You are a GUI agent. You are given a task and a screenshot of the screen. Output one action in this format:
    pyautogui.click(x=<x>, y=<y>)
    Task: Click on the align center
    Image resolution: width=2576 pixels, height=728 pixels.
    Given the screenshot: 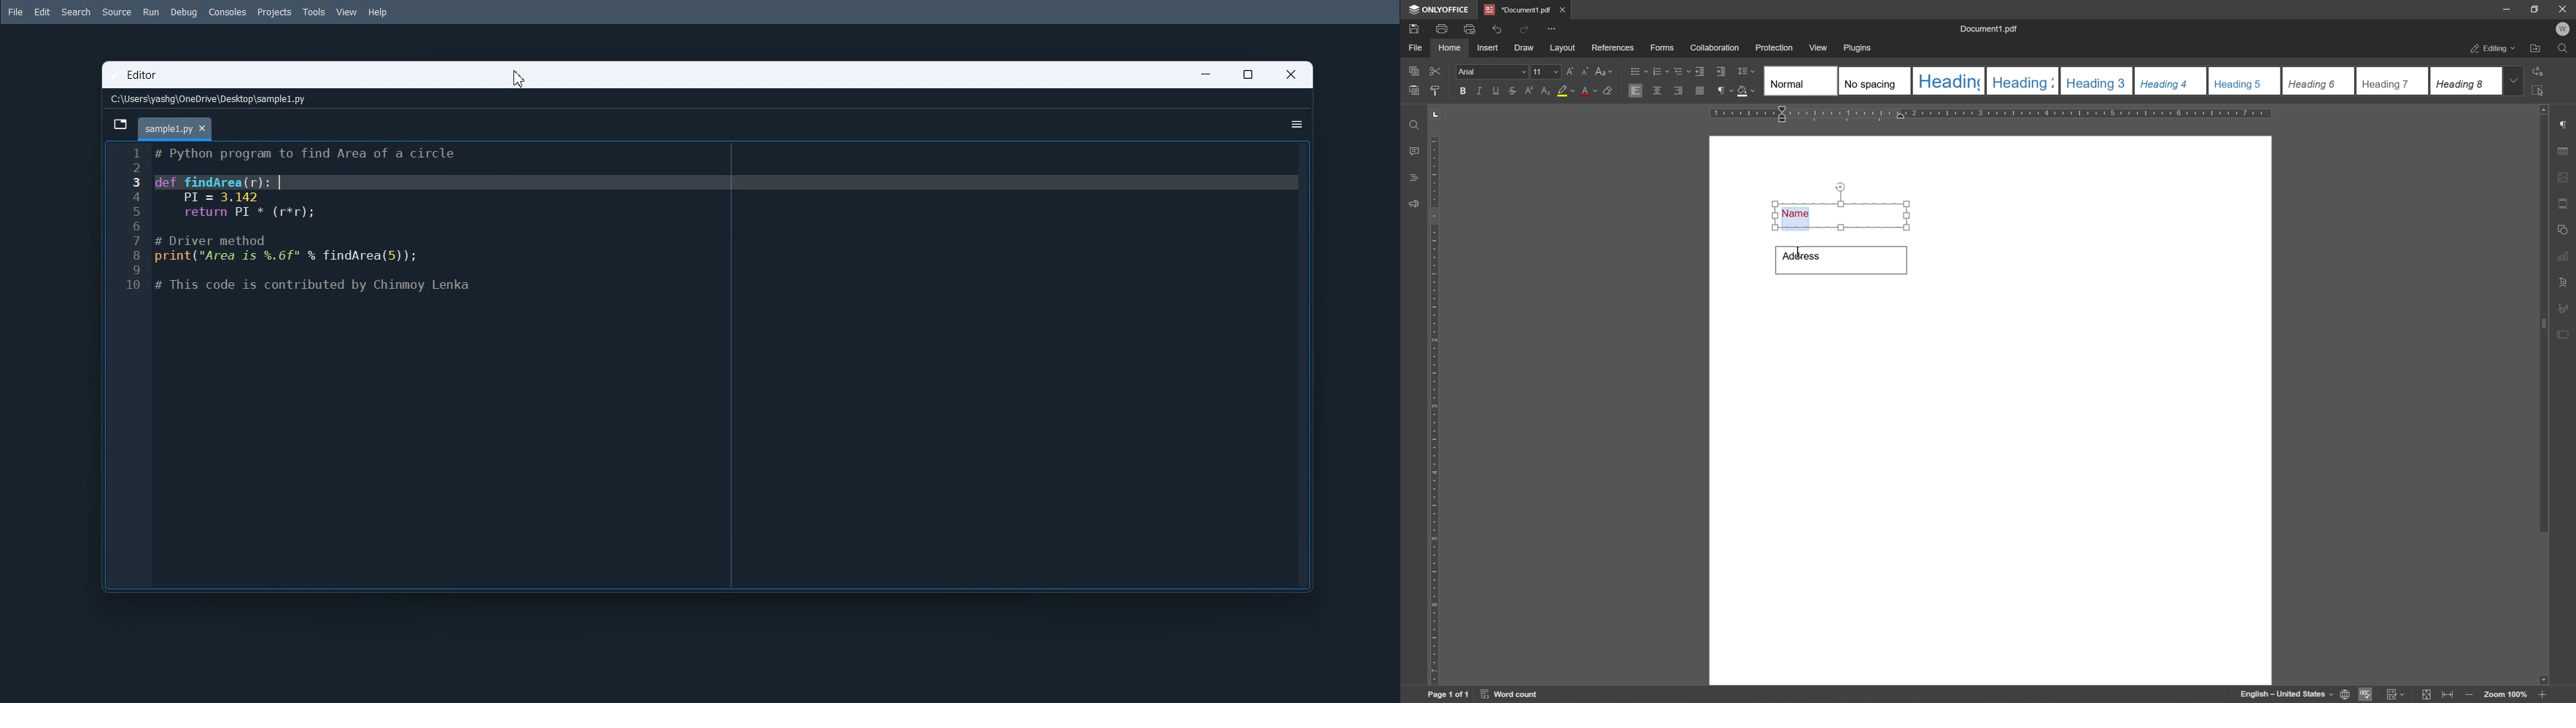 What is the action you would take?
    pyautogui.click(x=1656, y=91)
    